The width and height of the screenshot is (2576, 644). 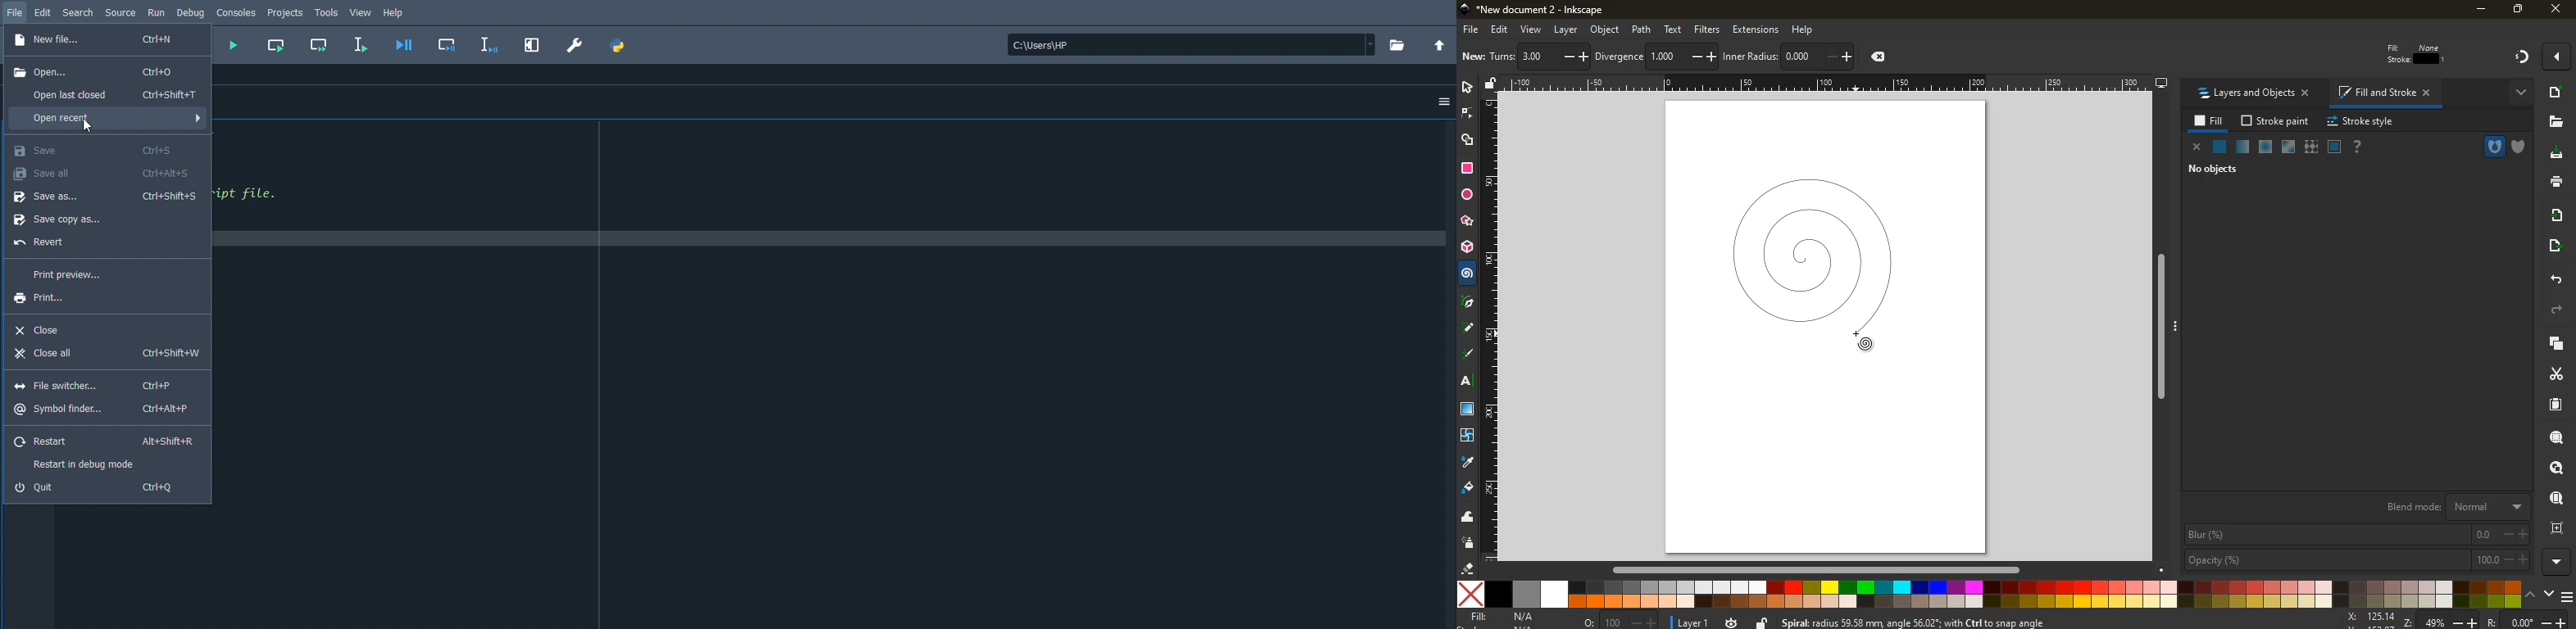 What do you see at coordinates (2310, 147) in the screenshot?
I see `texture` at bounding box center [2310, 147].